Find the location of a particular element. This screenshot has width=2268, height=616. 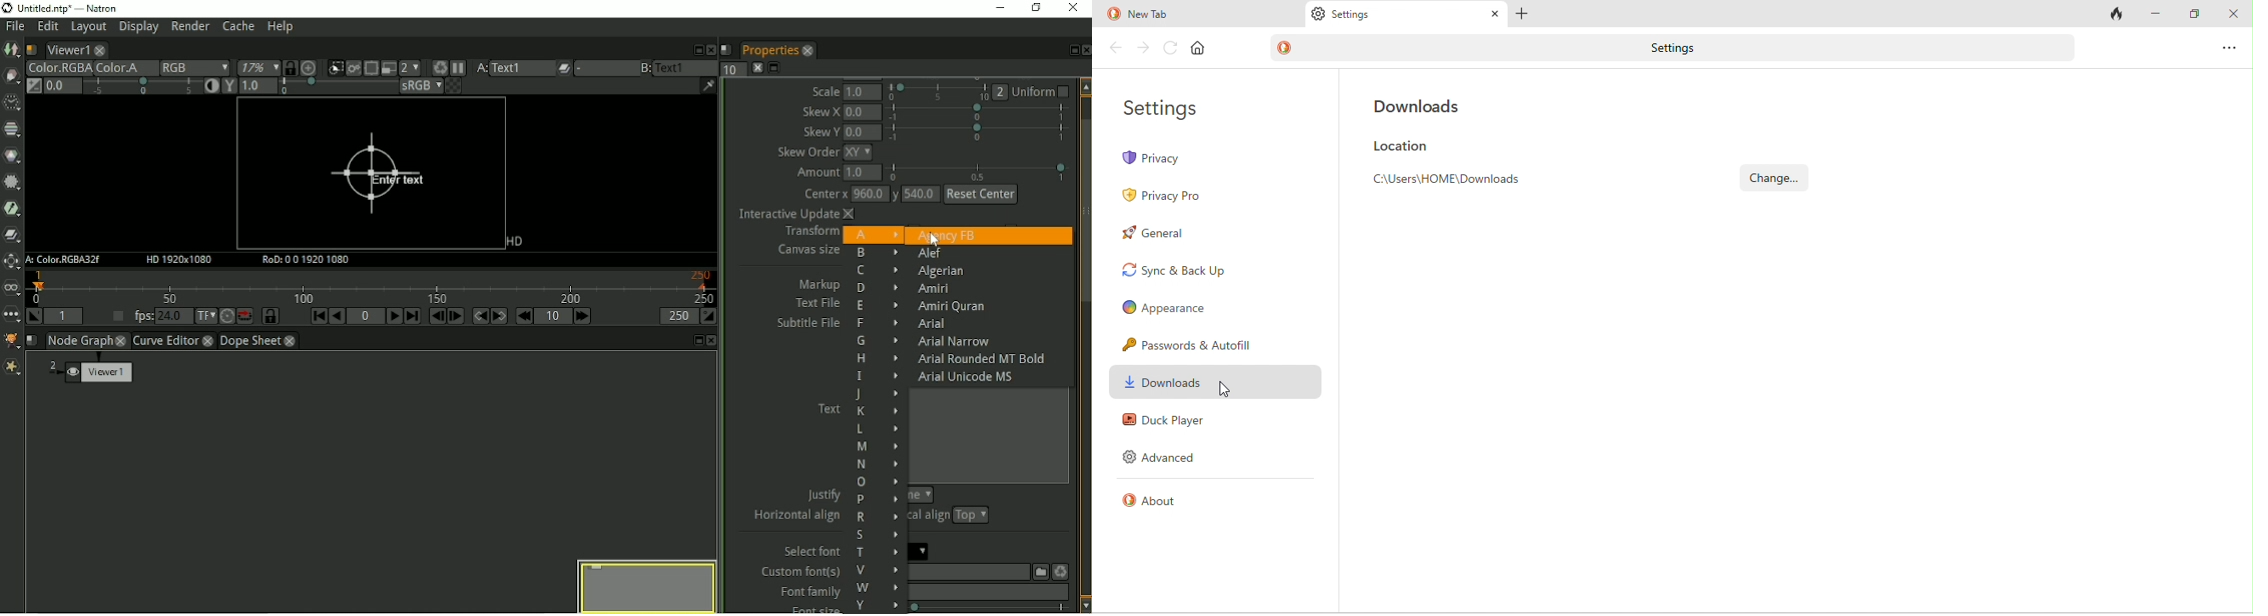

Set the playback out point at the current frame is located at coordinates (710, 316).